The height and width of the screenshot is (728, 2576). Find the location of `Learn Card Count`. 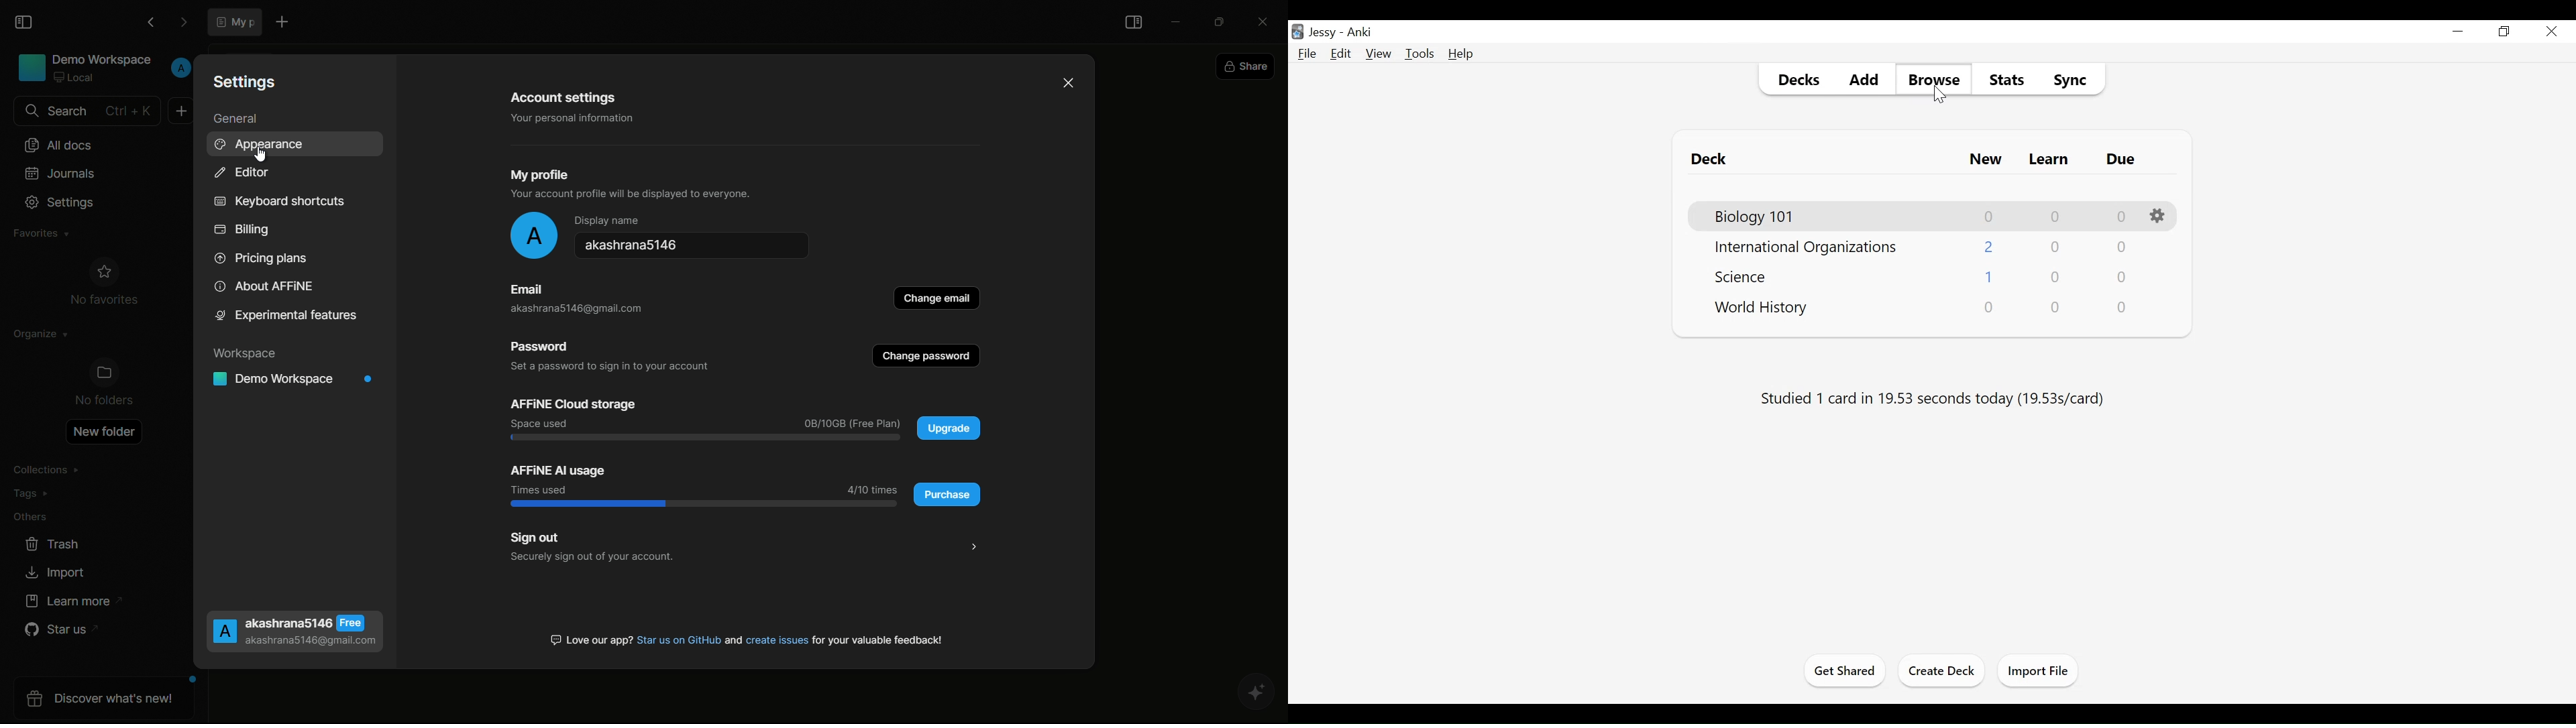

Learn Card Count is located at coordinates (2053, 217).